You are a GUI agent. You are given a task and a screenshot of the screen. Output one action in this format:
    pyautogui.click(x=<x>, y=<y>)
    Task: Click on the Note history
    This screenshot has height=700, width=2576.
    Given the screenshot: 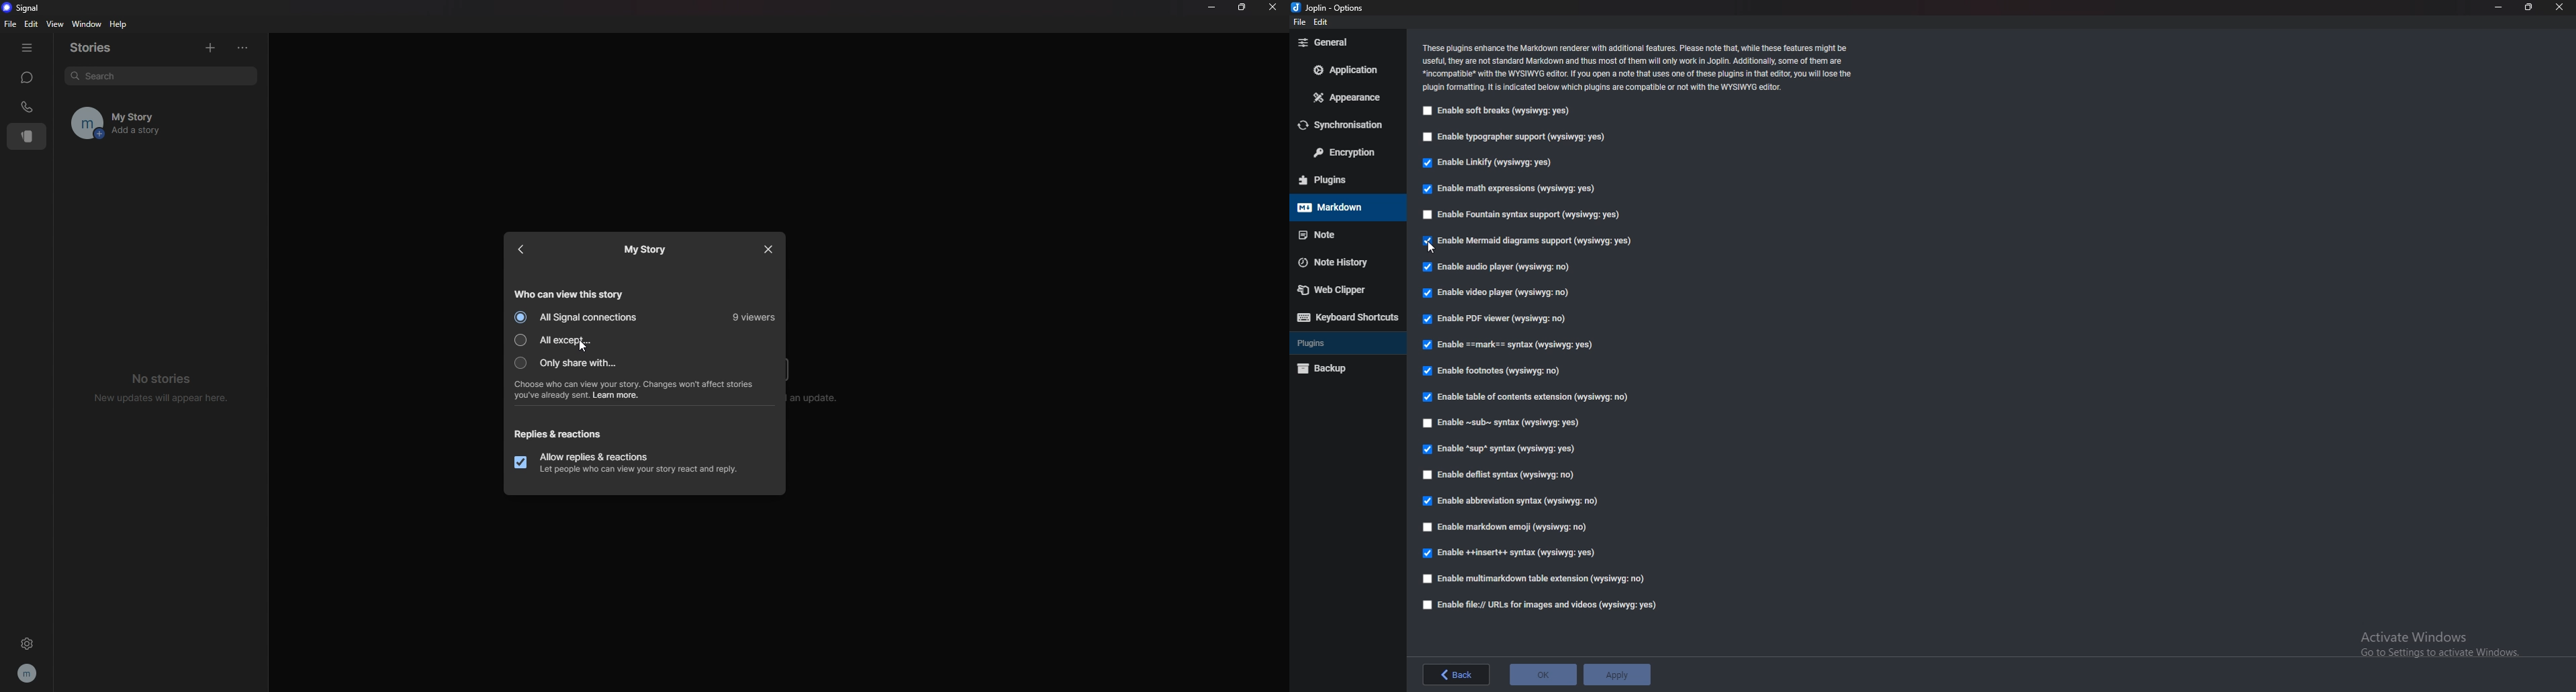 What is the action you would take?
    pyautogui.click(x=1346, y=262)
    